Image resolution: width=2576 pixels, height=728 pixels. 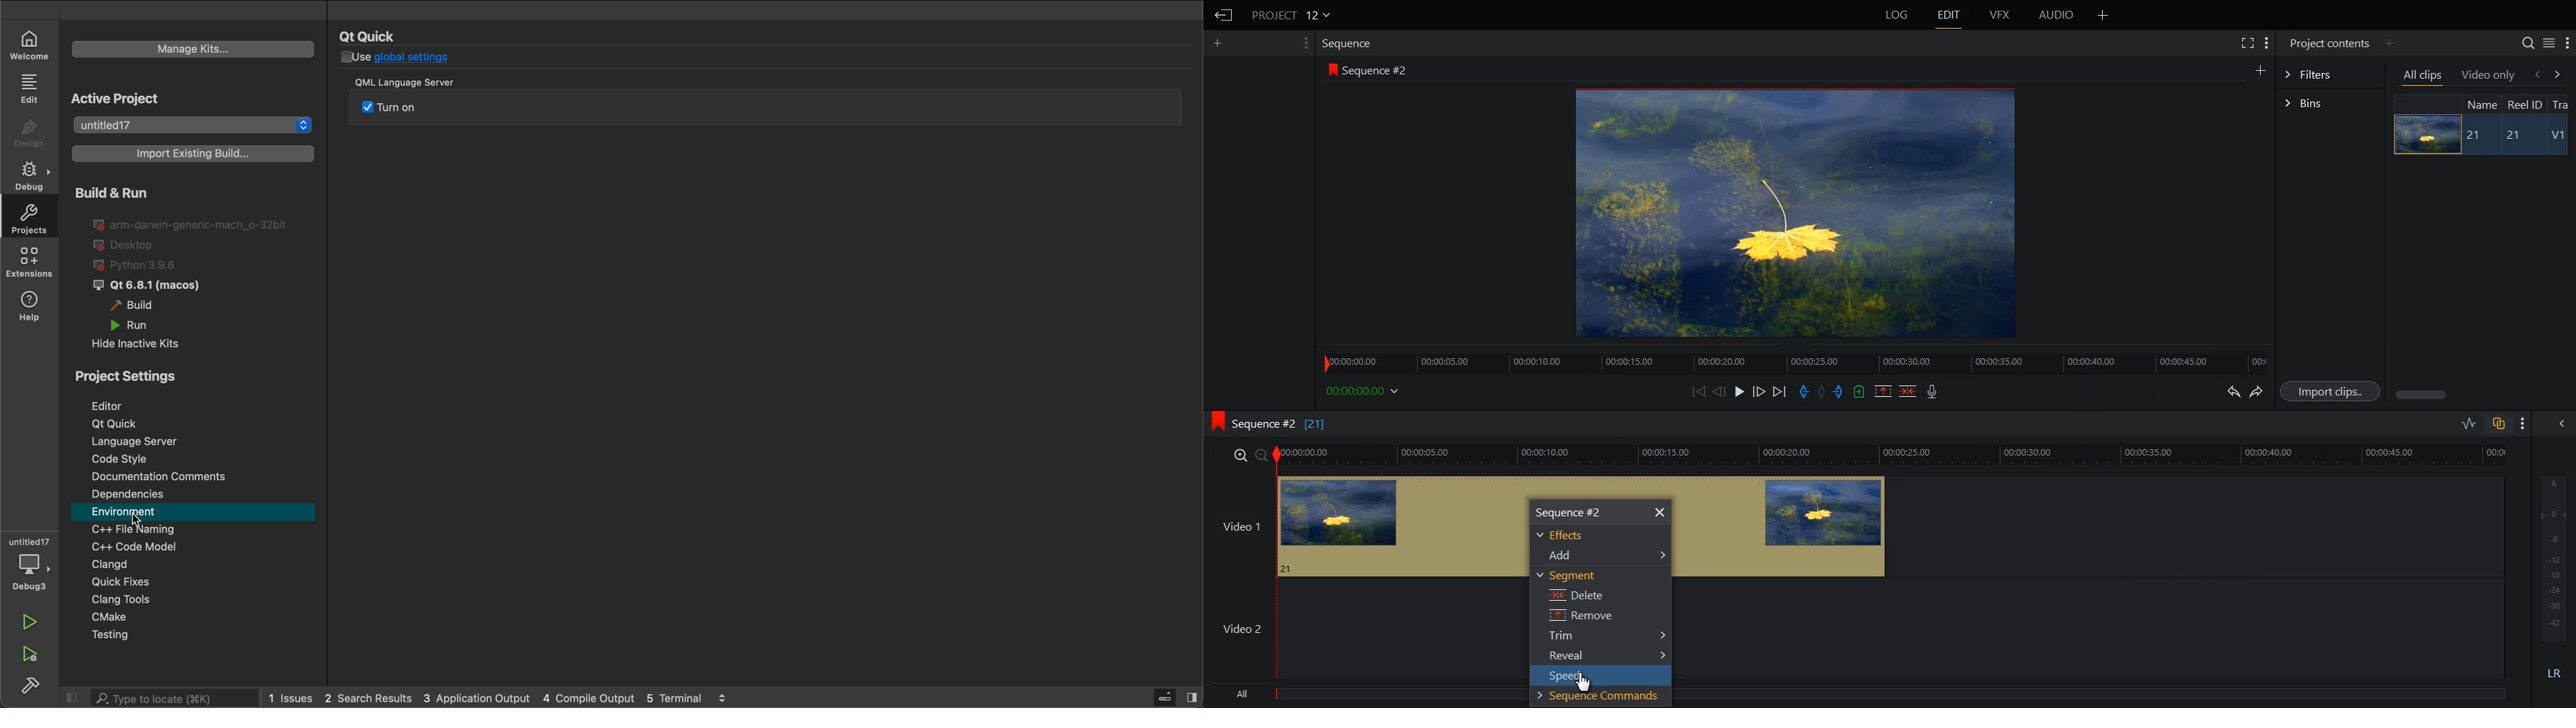 What do you see at coordinates (290, 698) in the screenshot?
I see `issues` at bounding box center [290, 698].